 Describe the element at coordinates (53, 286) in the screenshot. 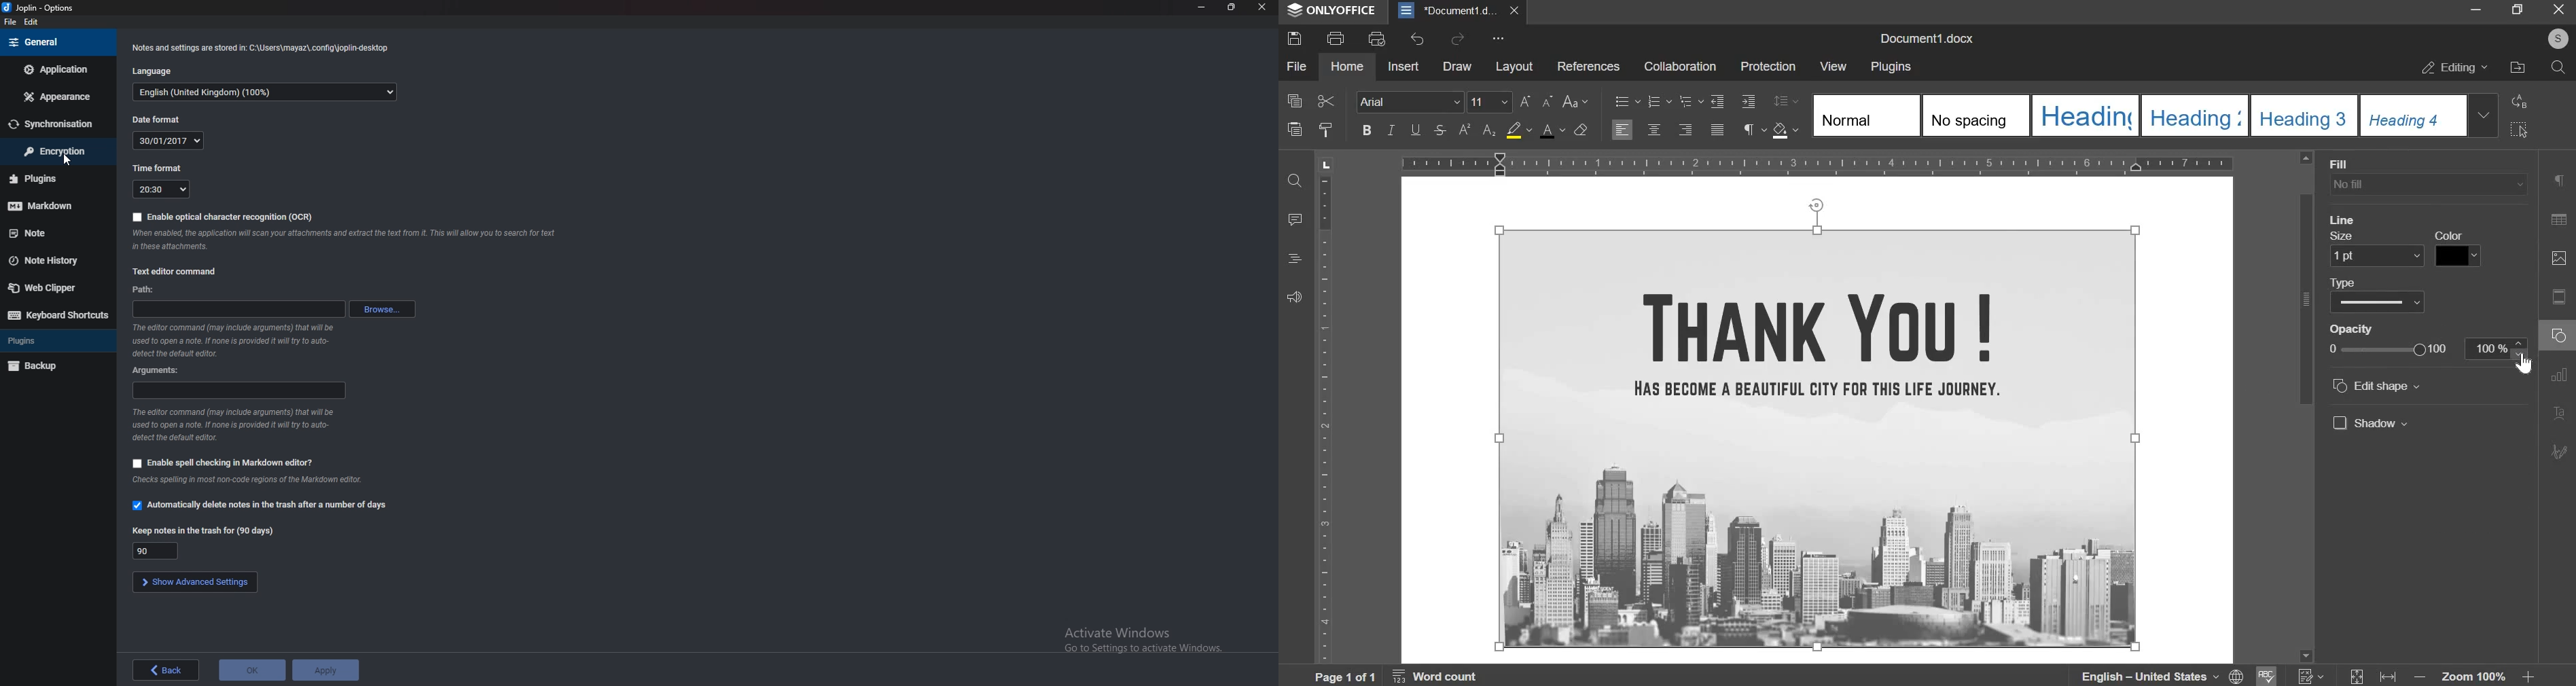

I see `web clipper` at that location.